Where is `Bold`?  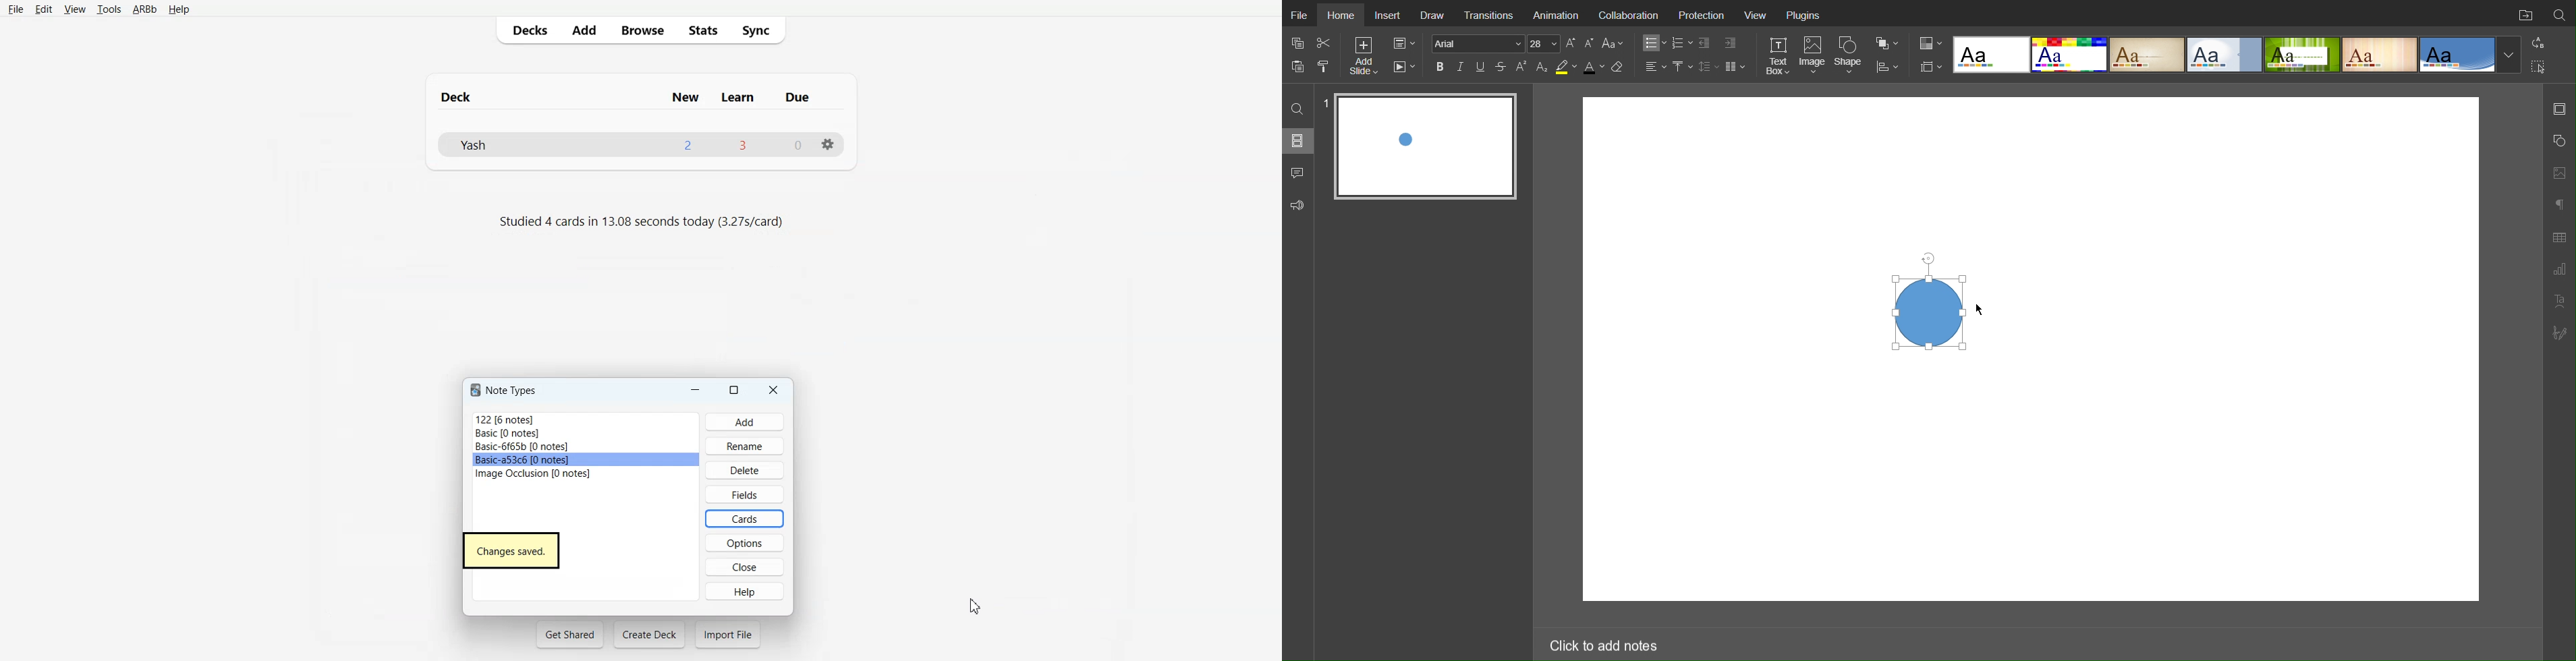 Bold is located at coordinates (1440, 66).